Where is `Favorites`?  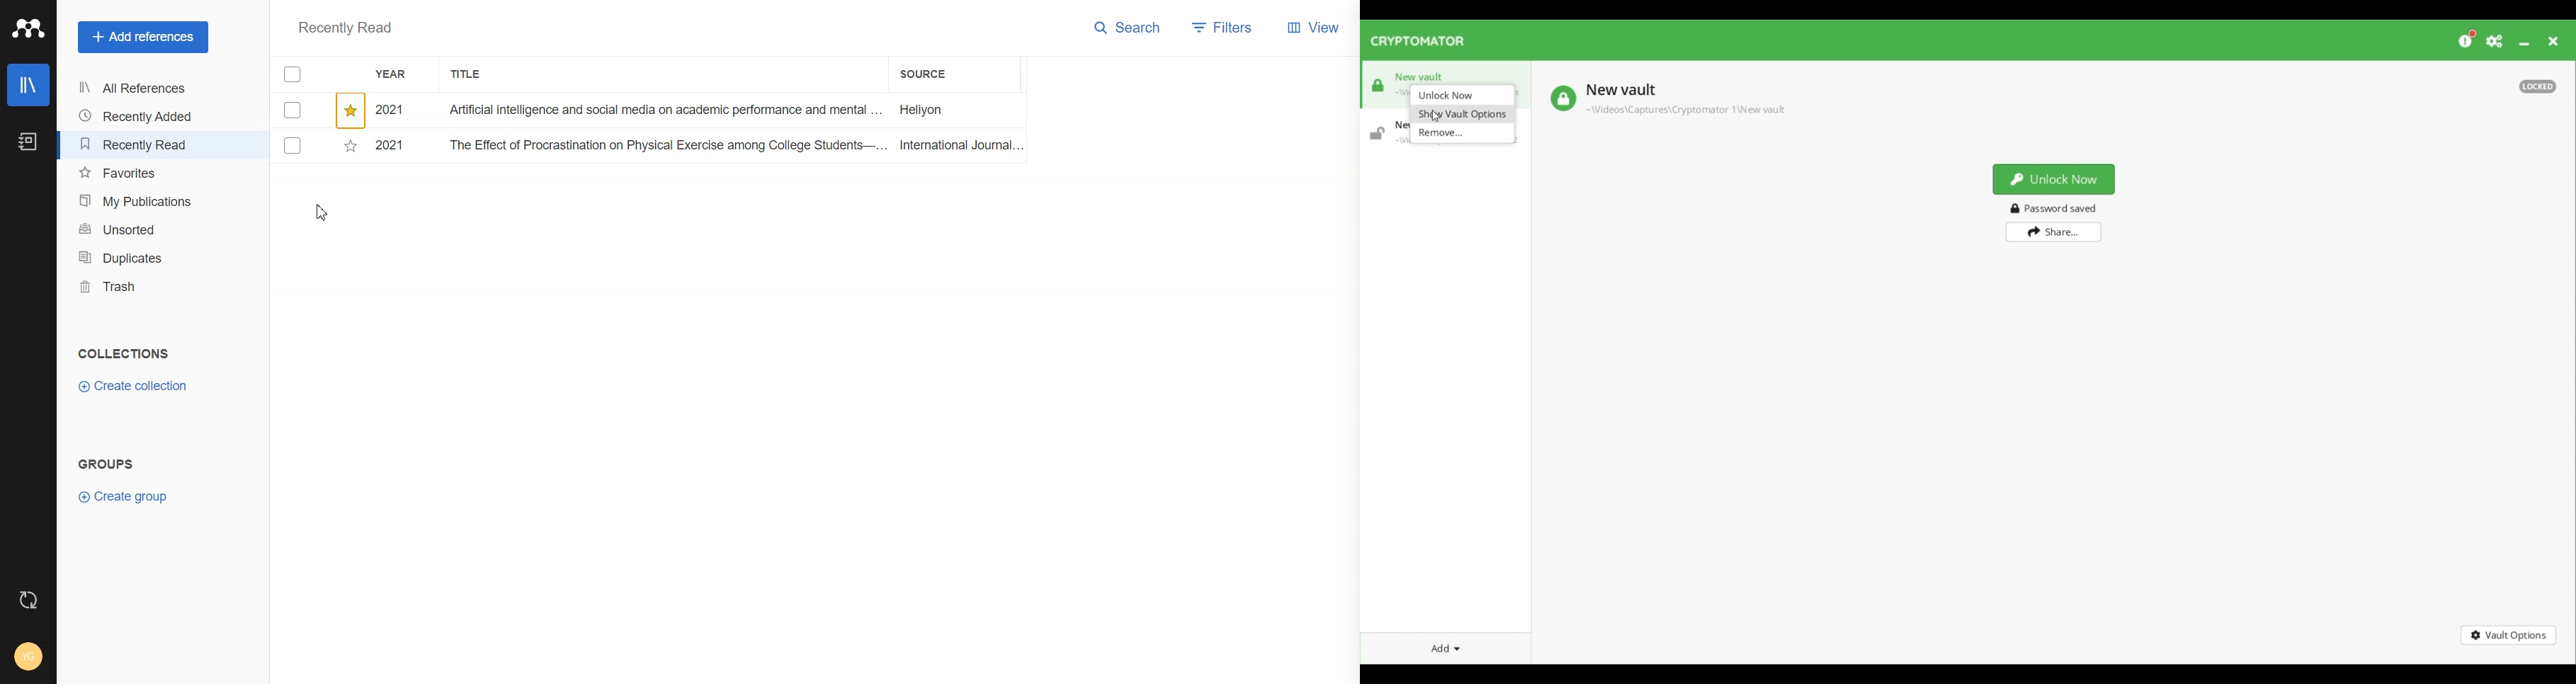
Favorites is located at coordinates (140, 171).